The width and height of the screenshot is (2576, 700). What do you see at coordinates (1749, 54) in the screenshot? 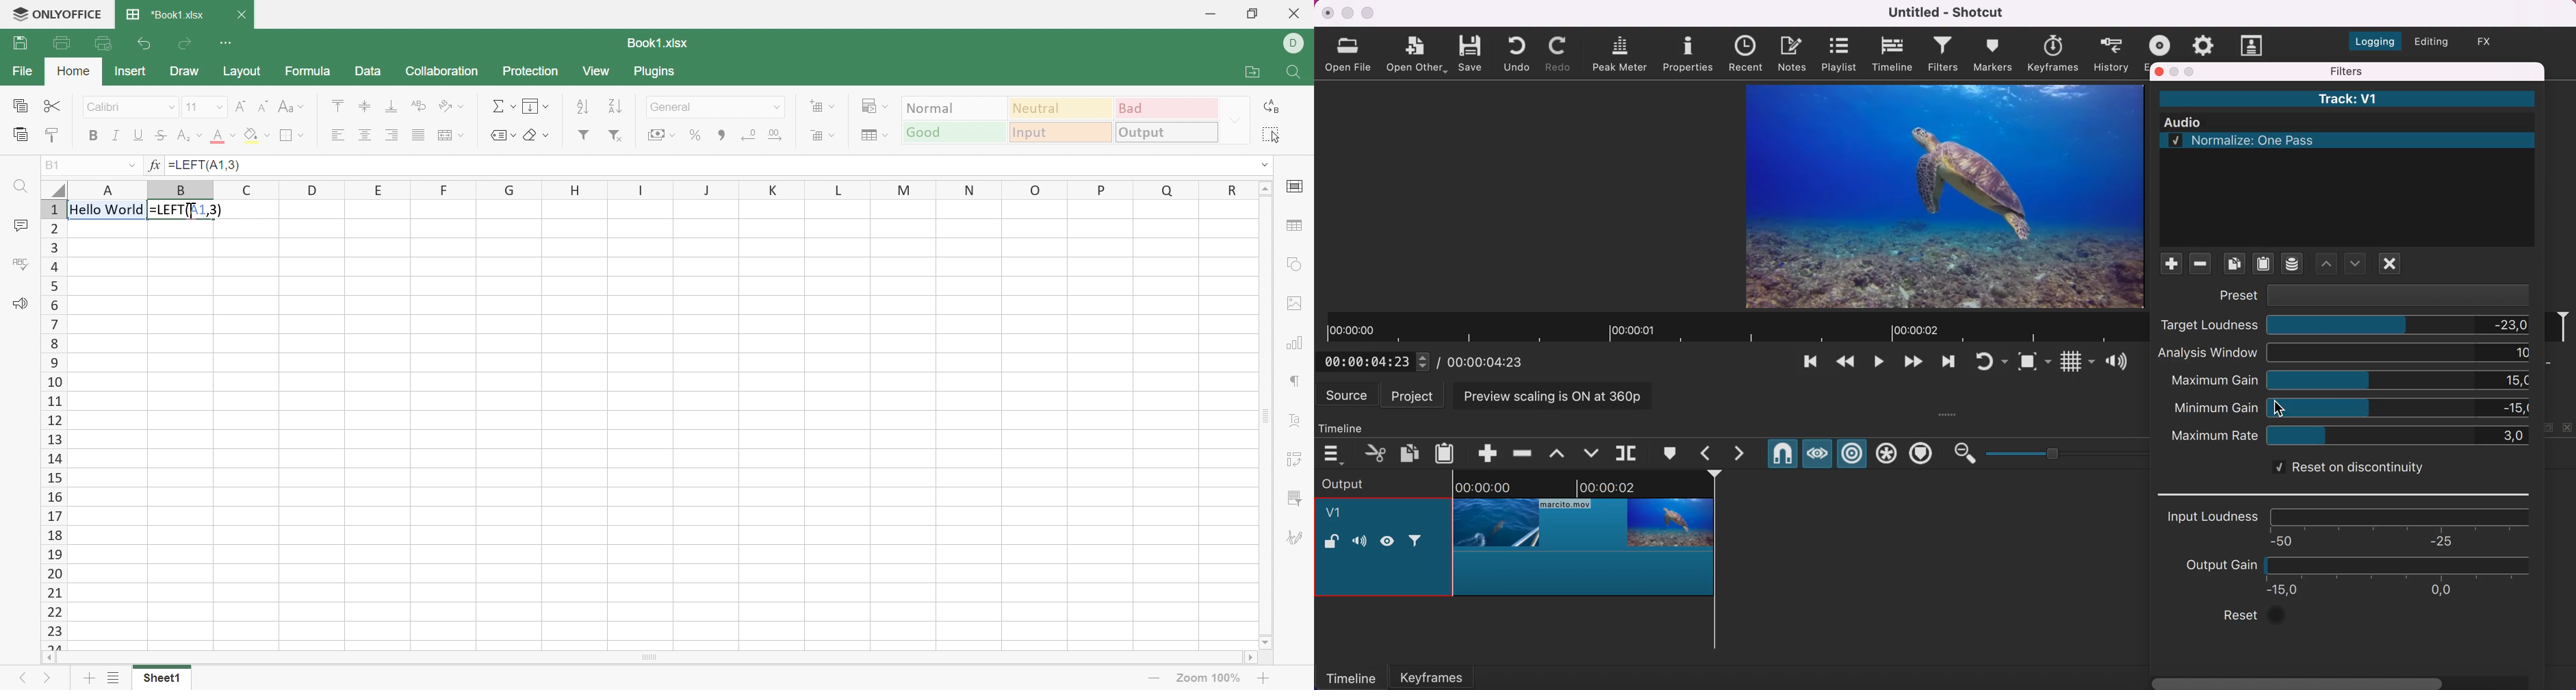
I see `recent` at bounding box center [1749, 54].